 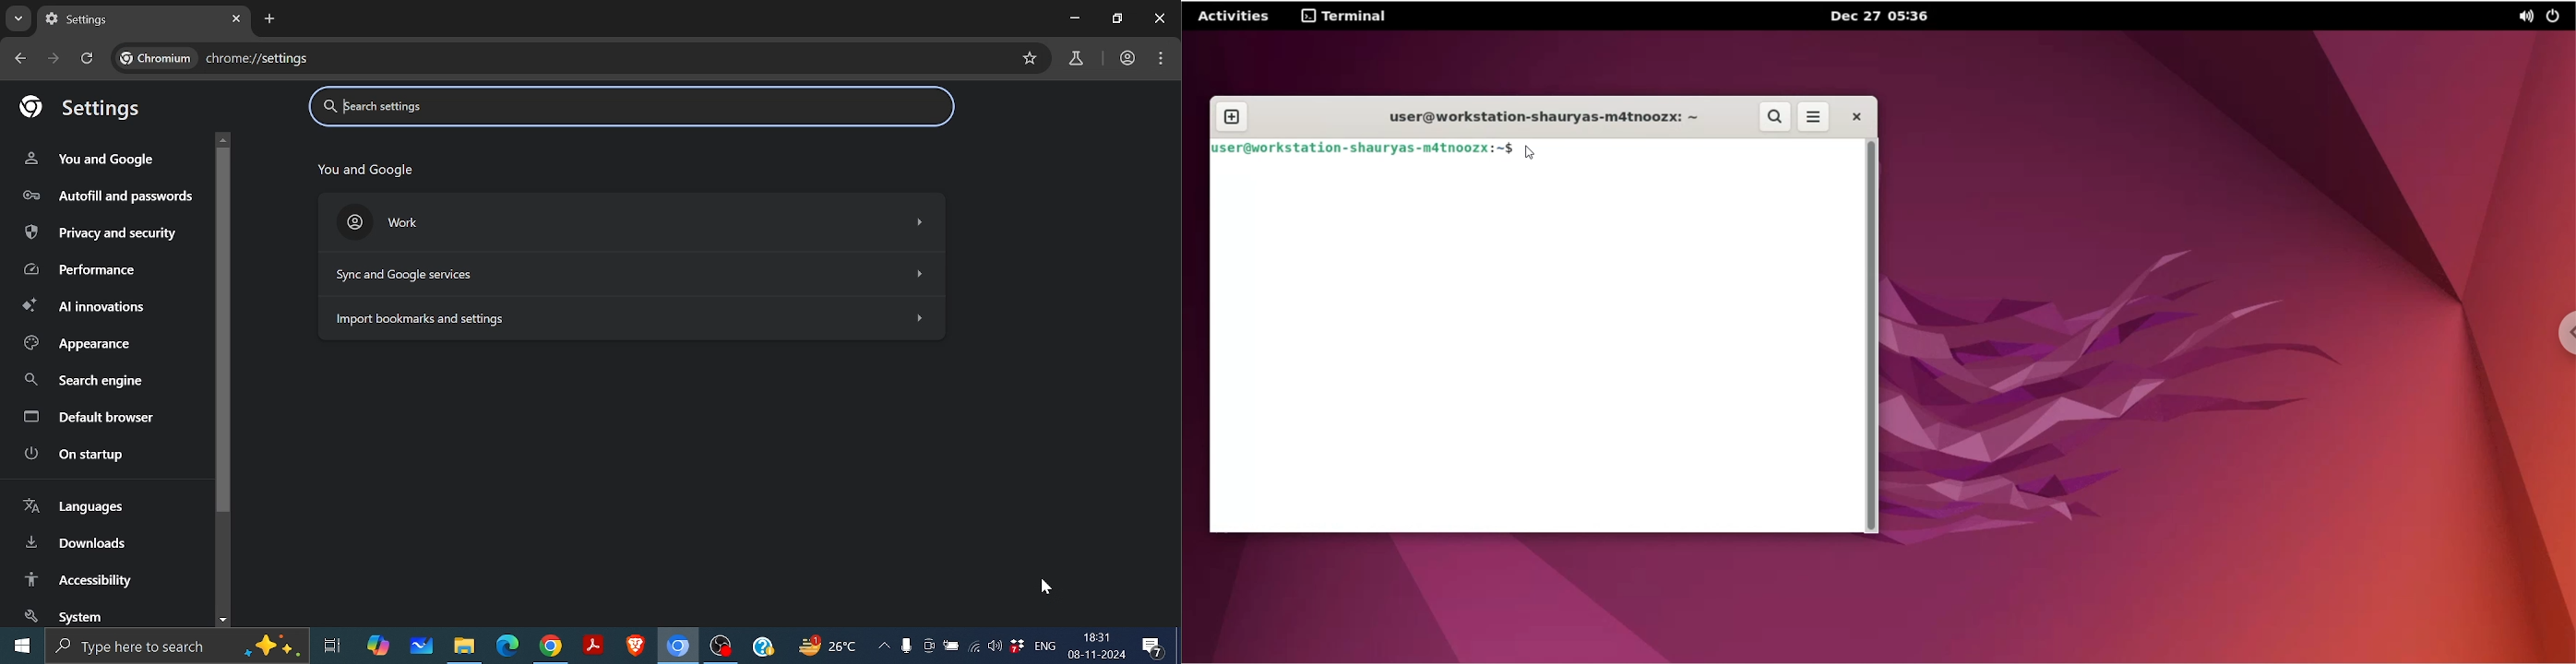 What do you see at coordinates (240, 18) in the screenshot?
I see `Close current tab` at bounding box center [240, 18].